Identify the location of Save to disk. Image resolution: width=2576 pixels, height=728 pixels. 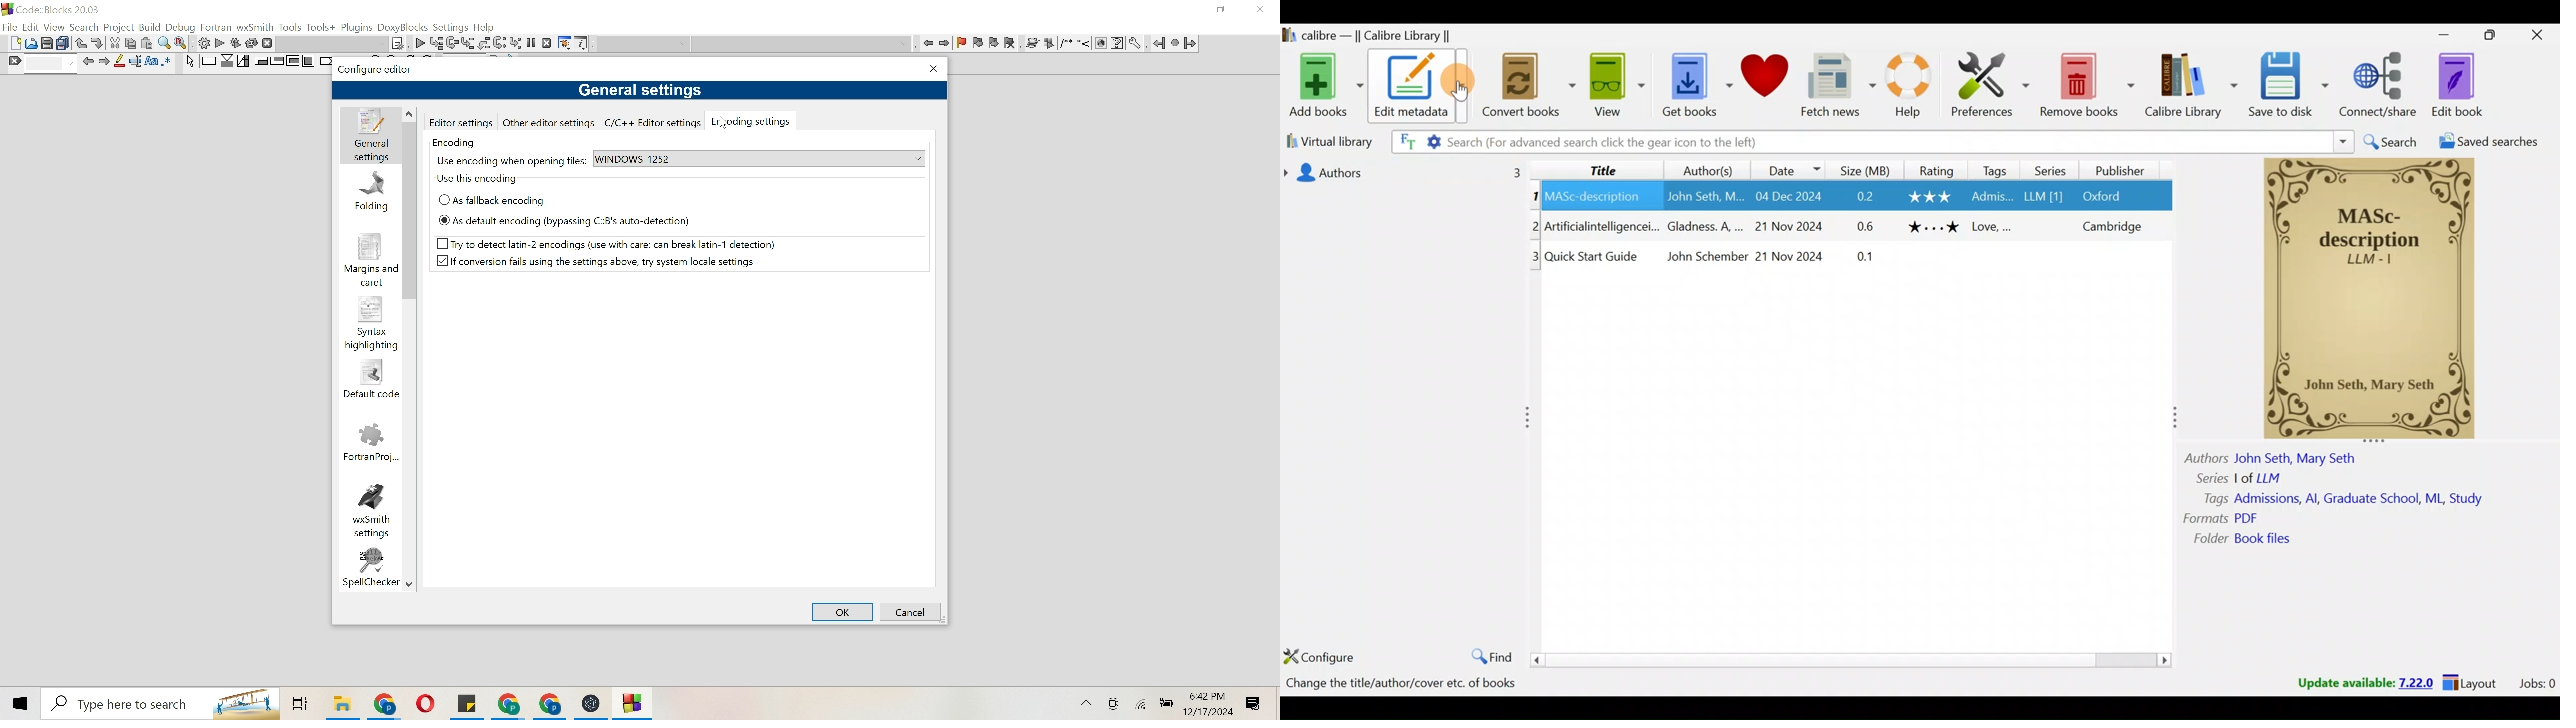
(2291, 85).